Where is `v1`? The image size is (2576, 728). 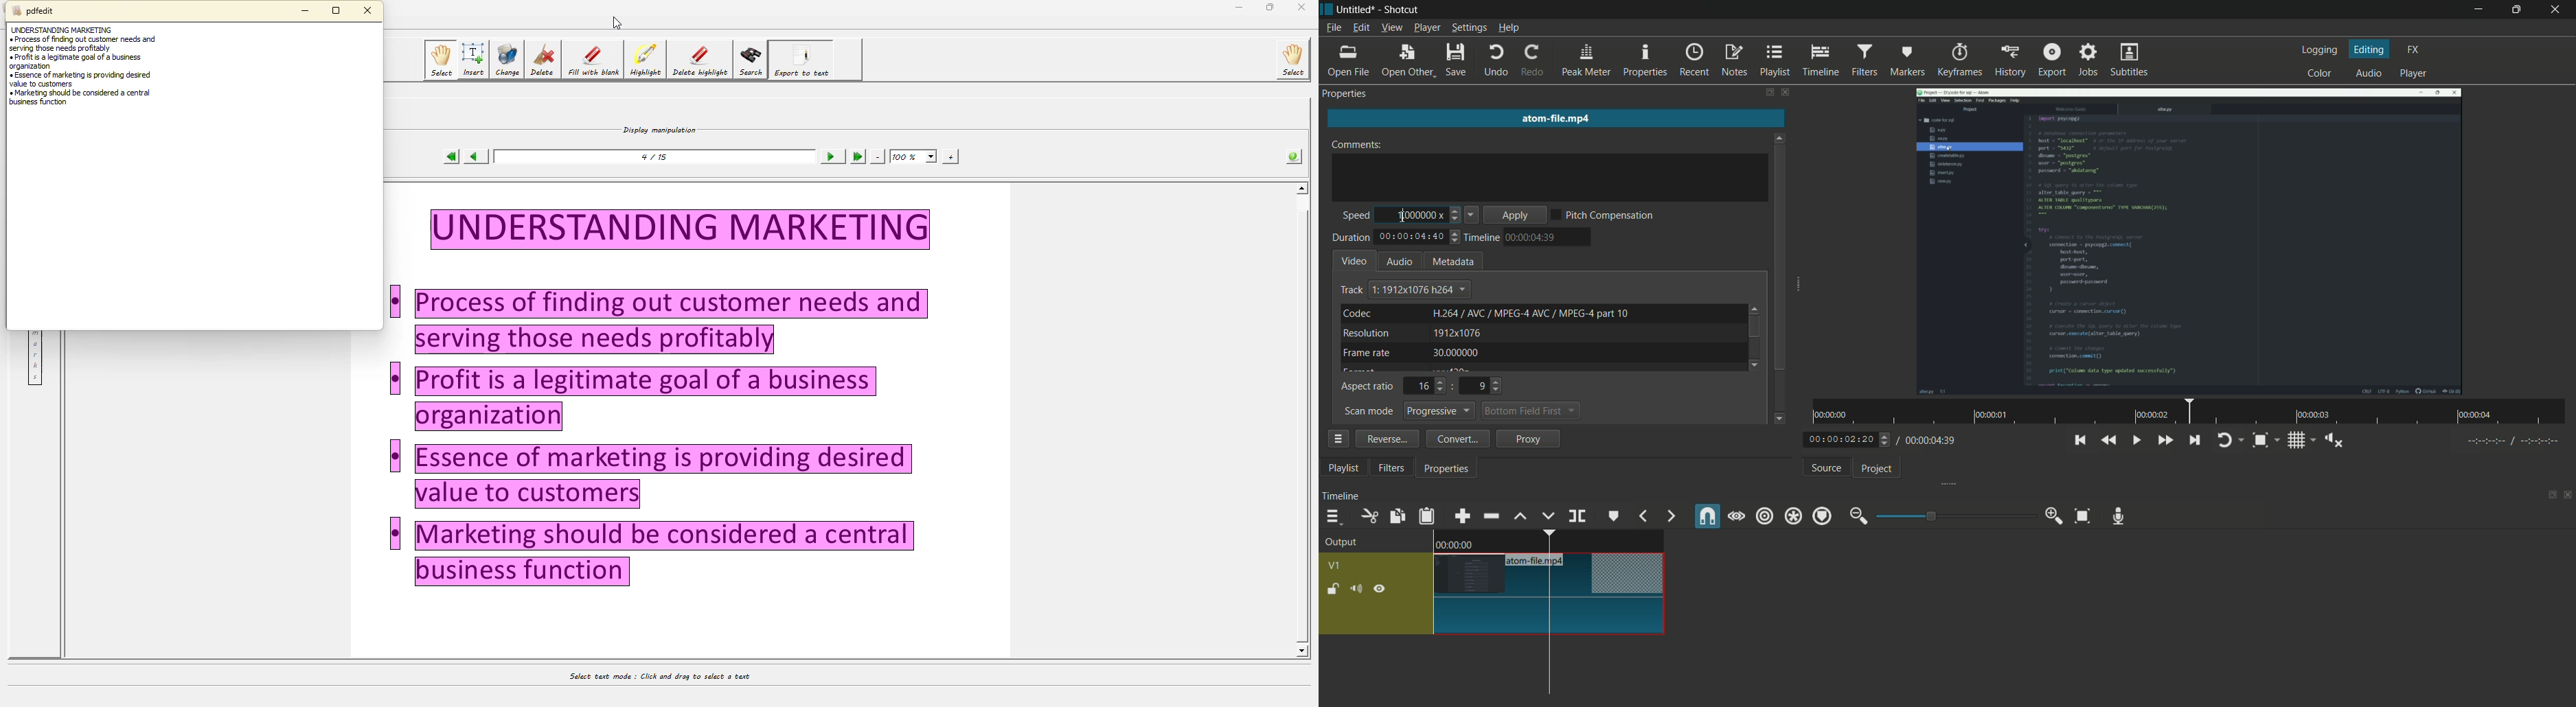 v1 is located at coordinates (1334, 568).